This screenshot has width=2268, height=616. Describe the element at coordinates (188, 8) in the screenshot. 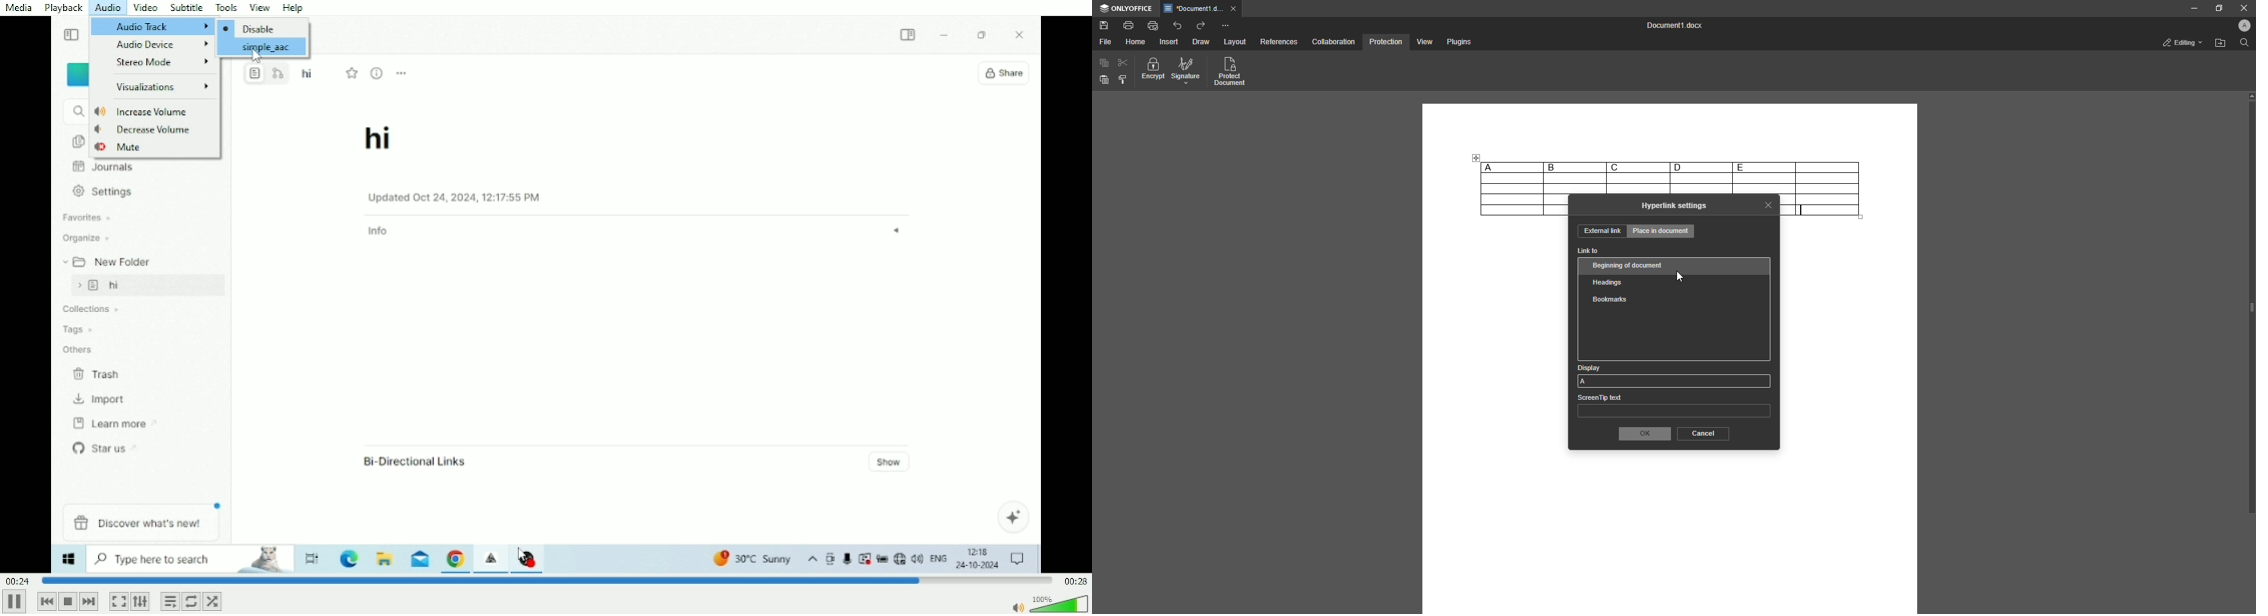

I see `Subtitle` at that location.